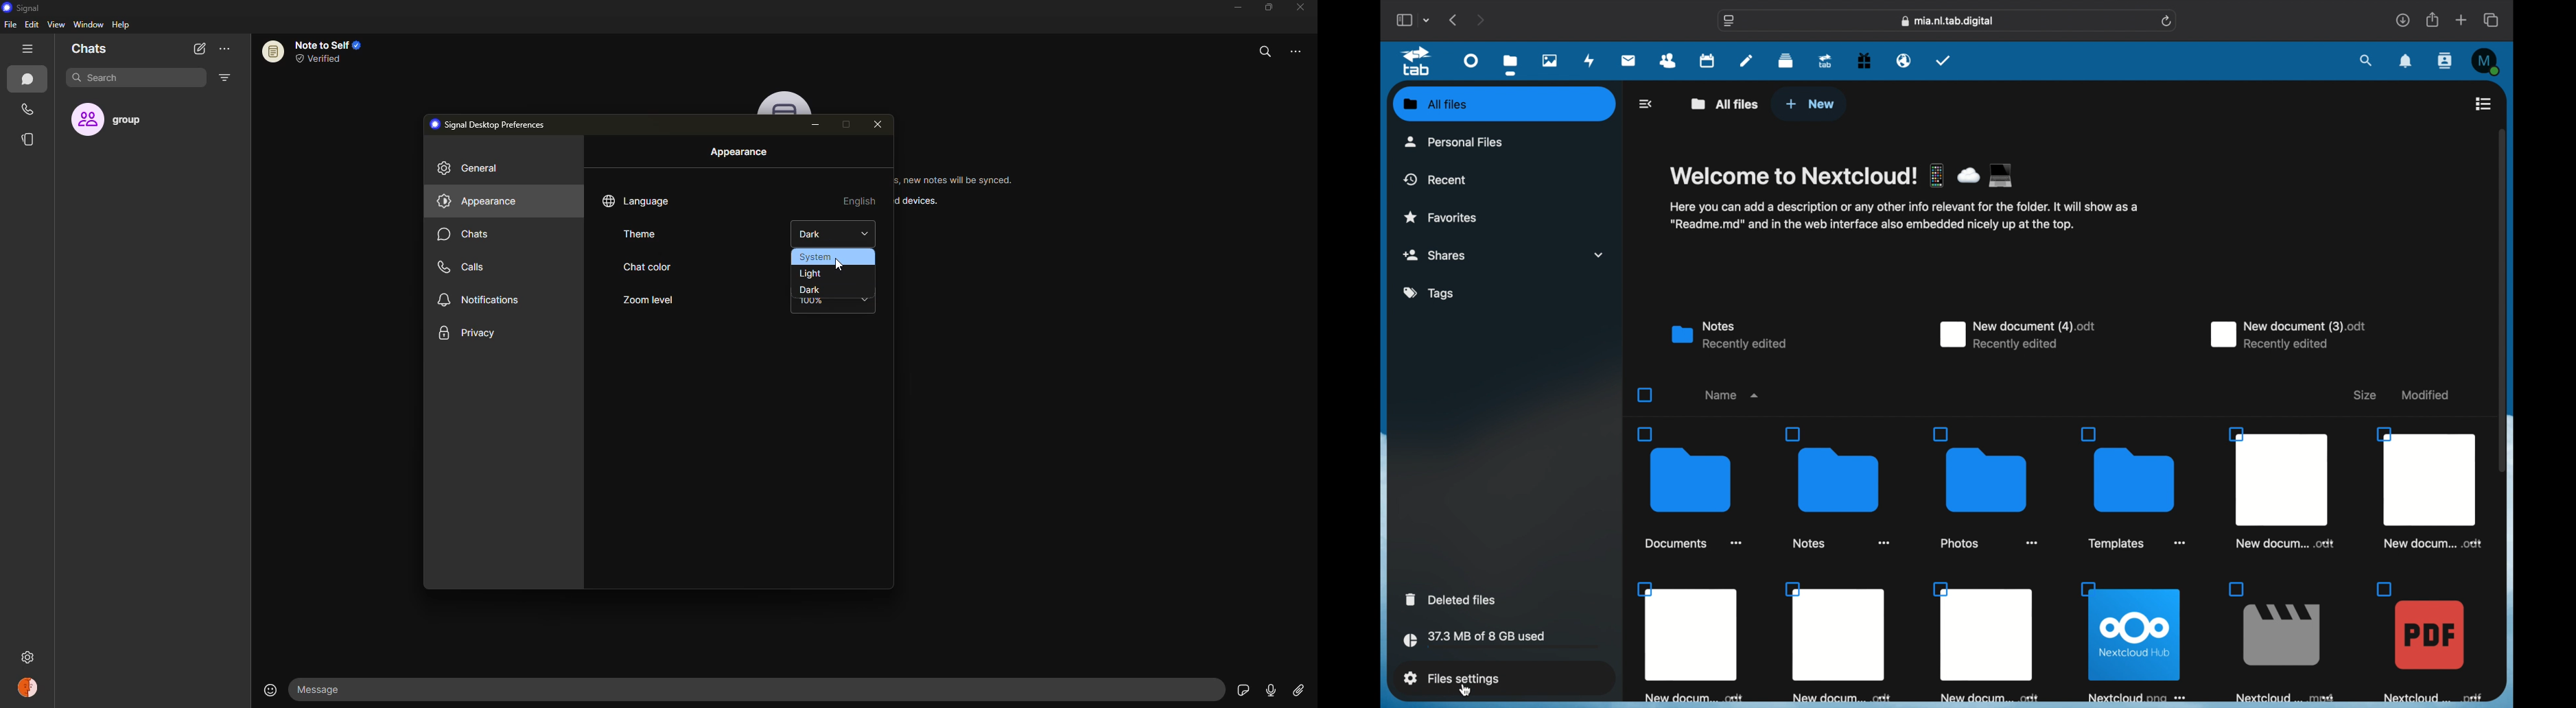 This screenshot has width=2576, height=728. Describe the element at coordinates (463, 266) in the screenshot. I see `calls` at that location.